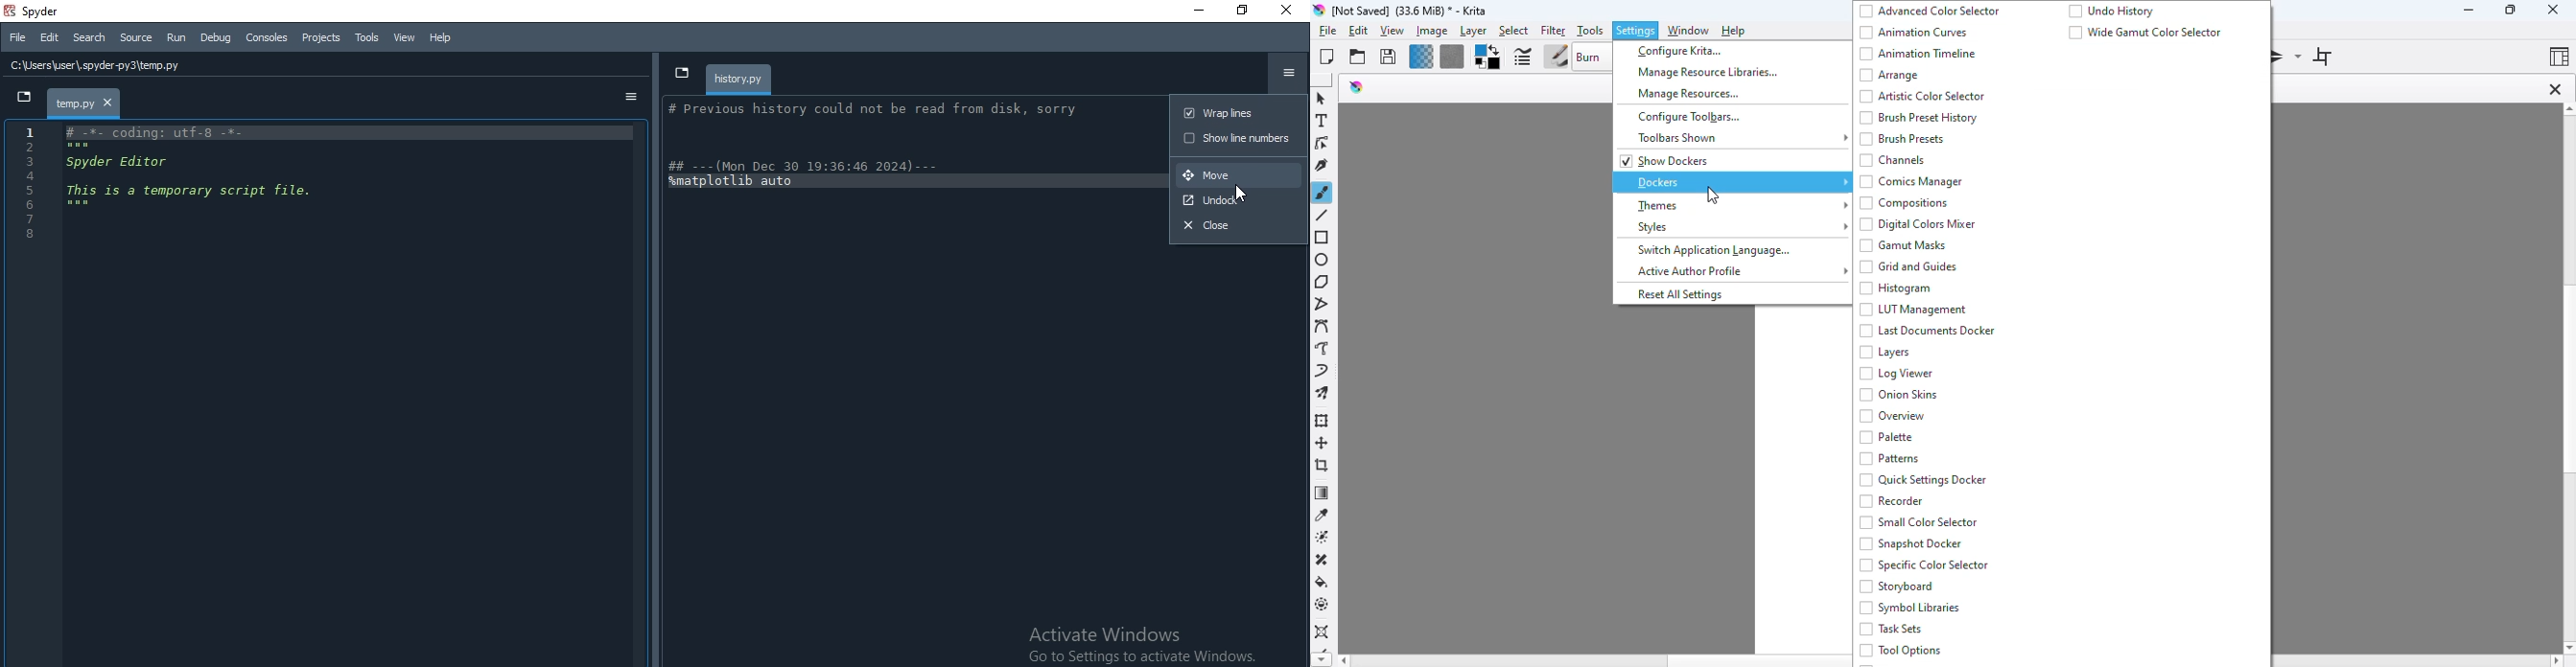 This screenshot has height=672, width=2576. Describe the element at coordinates (739, 77) in the screenshot. I see `history.py` at that location.